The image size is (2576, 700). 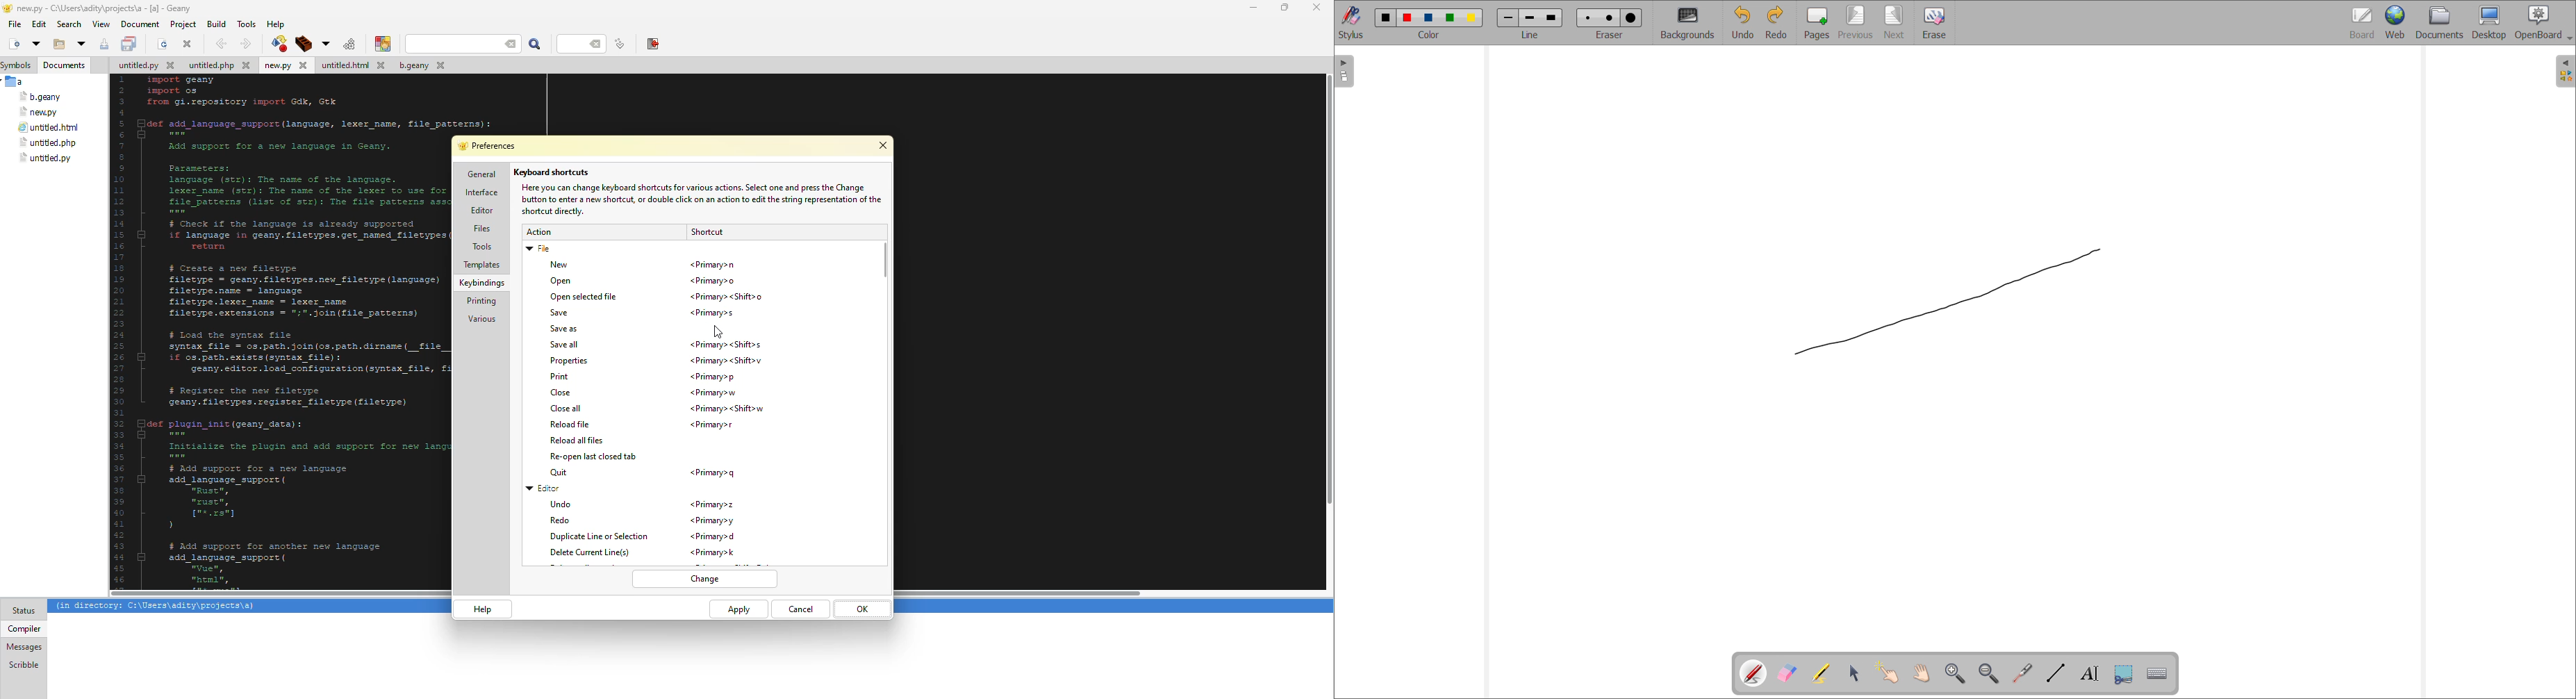 What do you see at coordinates (559, 313) in the screenshot?
I see `save` at bounding box center [559, 313].